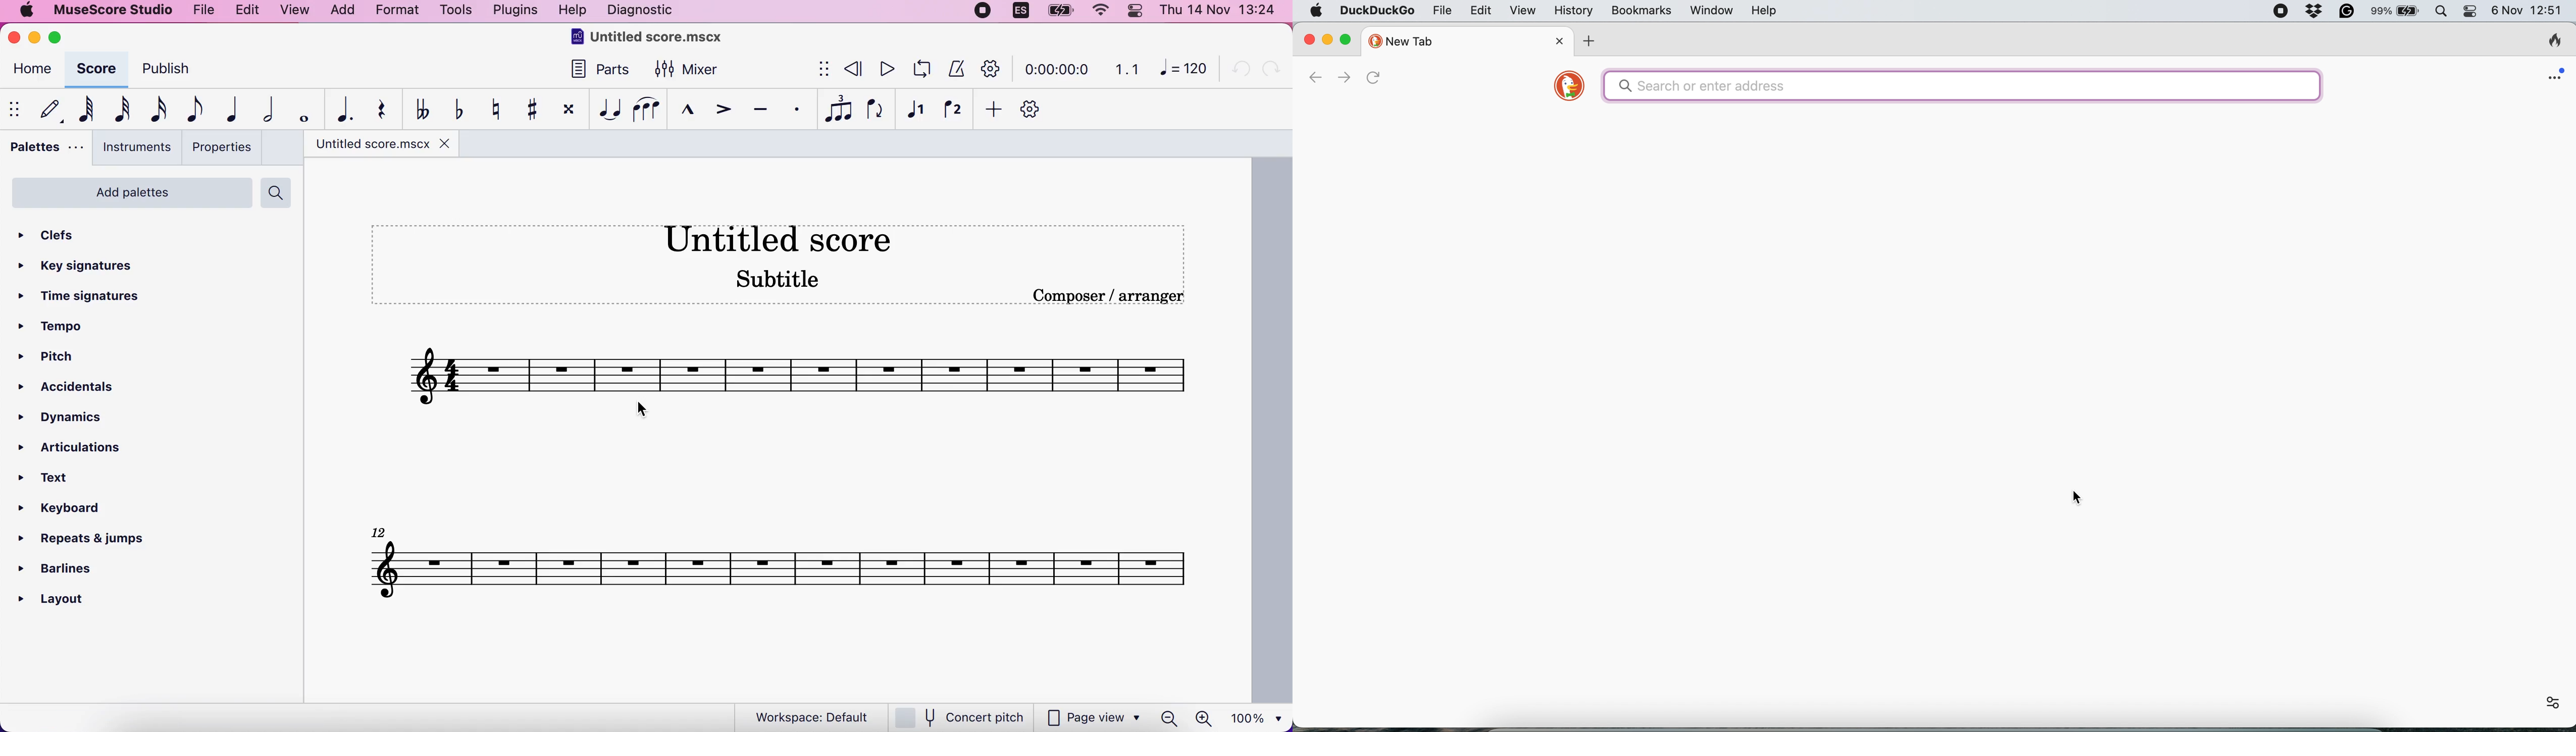 The height and width of the screenshot is (756, 2576). What do you see at coordinates (338, 11) in the screenshot?
I see `add` at bounding box center [338, 11].